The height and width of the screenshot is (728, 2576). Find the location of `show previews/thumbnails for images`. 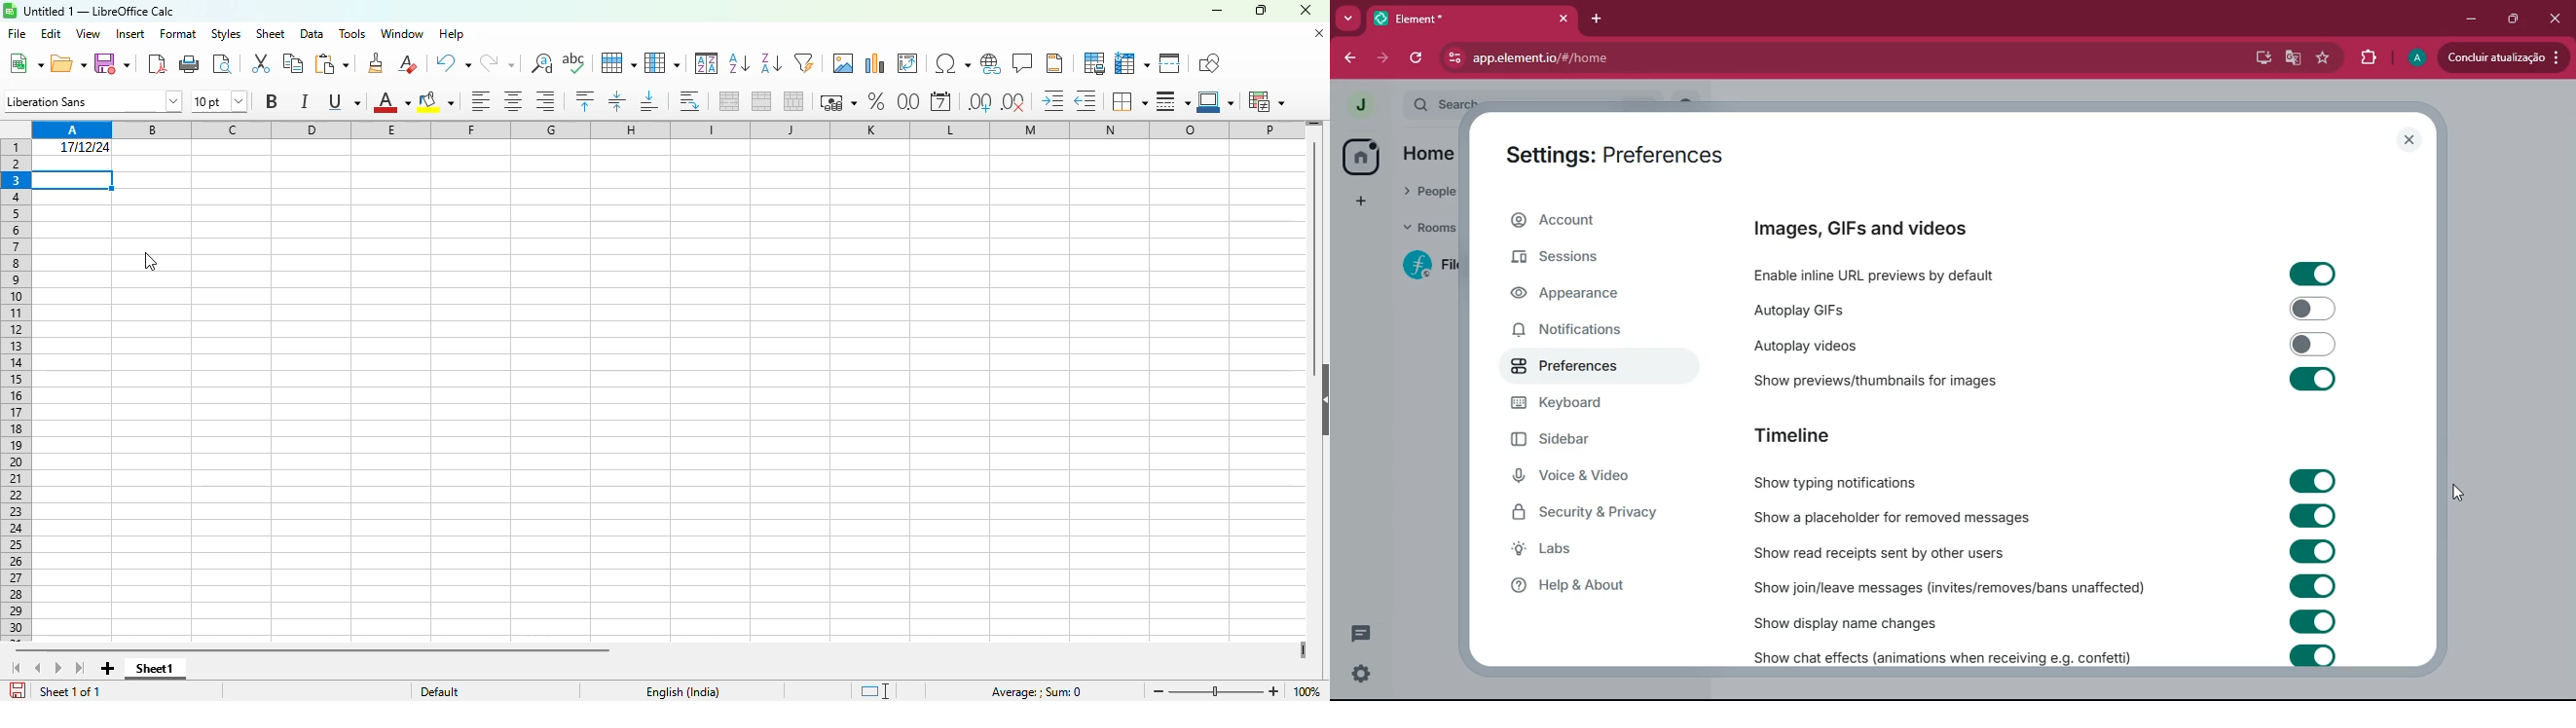

show previews/thumbnails for images is located at coordinates (1885, 379).